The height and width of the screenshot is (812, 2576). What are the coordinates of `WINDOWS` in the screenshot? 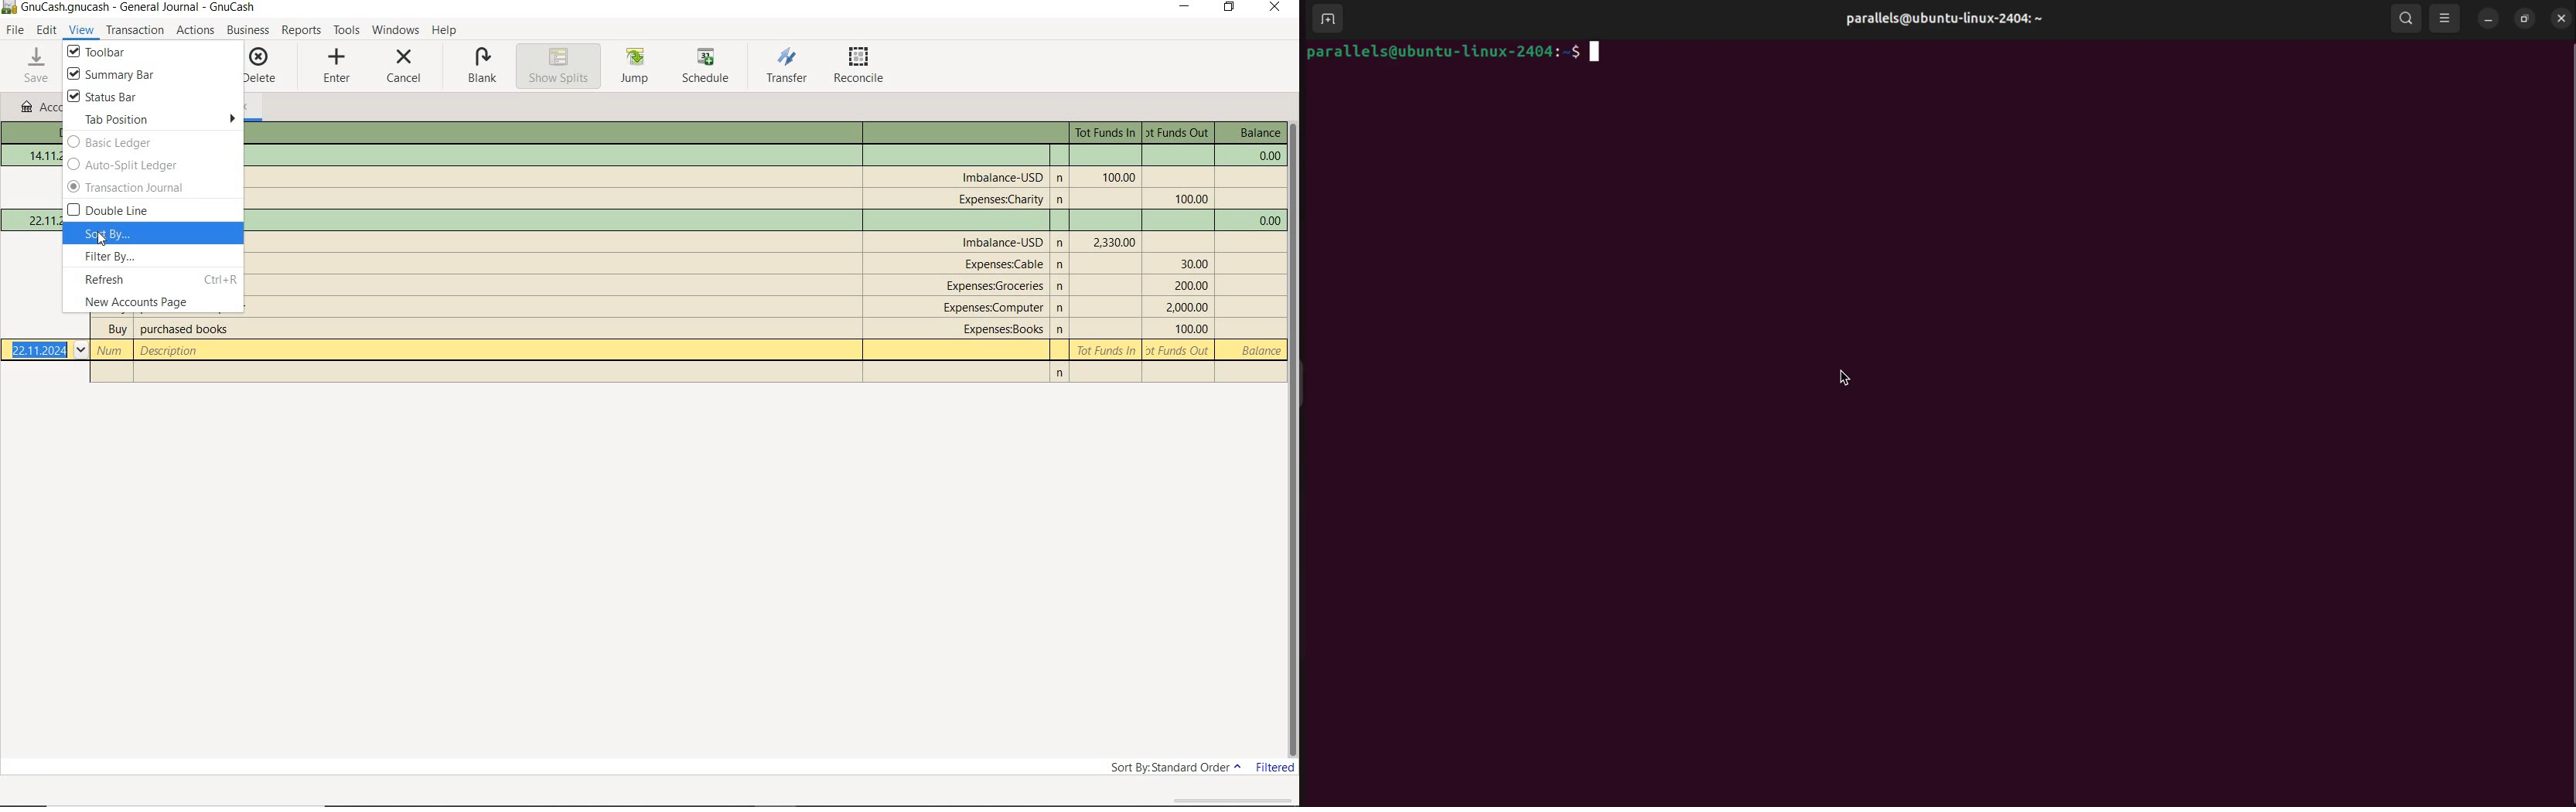 It's located at (396, 30).